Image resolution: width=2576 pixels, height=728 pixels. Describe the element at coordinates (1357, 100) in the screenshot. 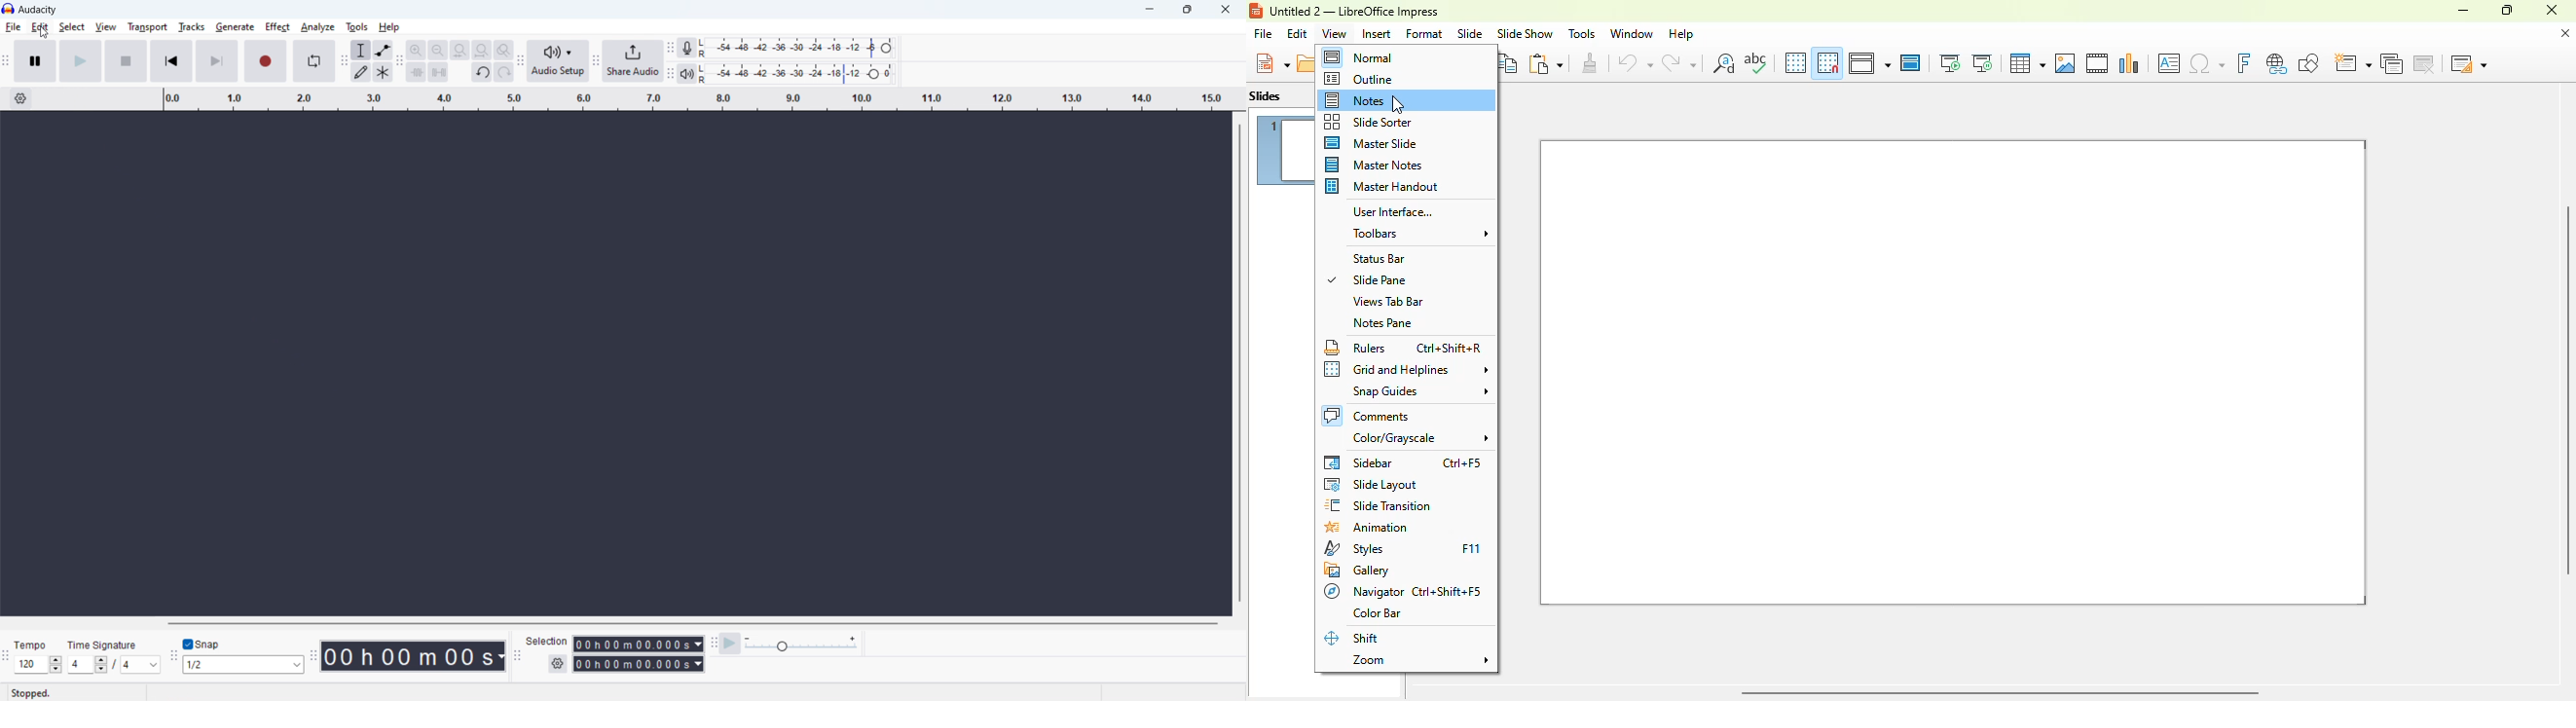

I see `notes` at that location.